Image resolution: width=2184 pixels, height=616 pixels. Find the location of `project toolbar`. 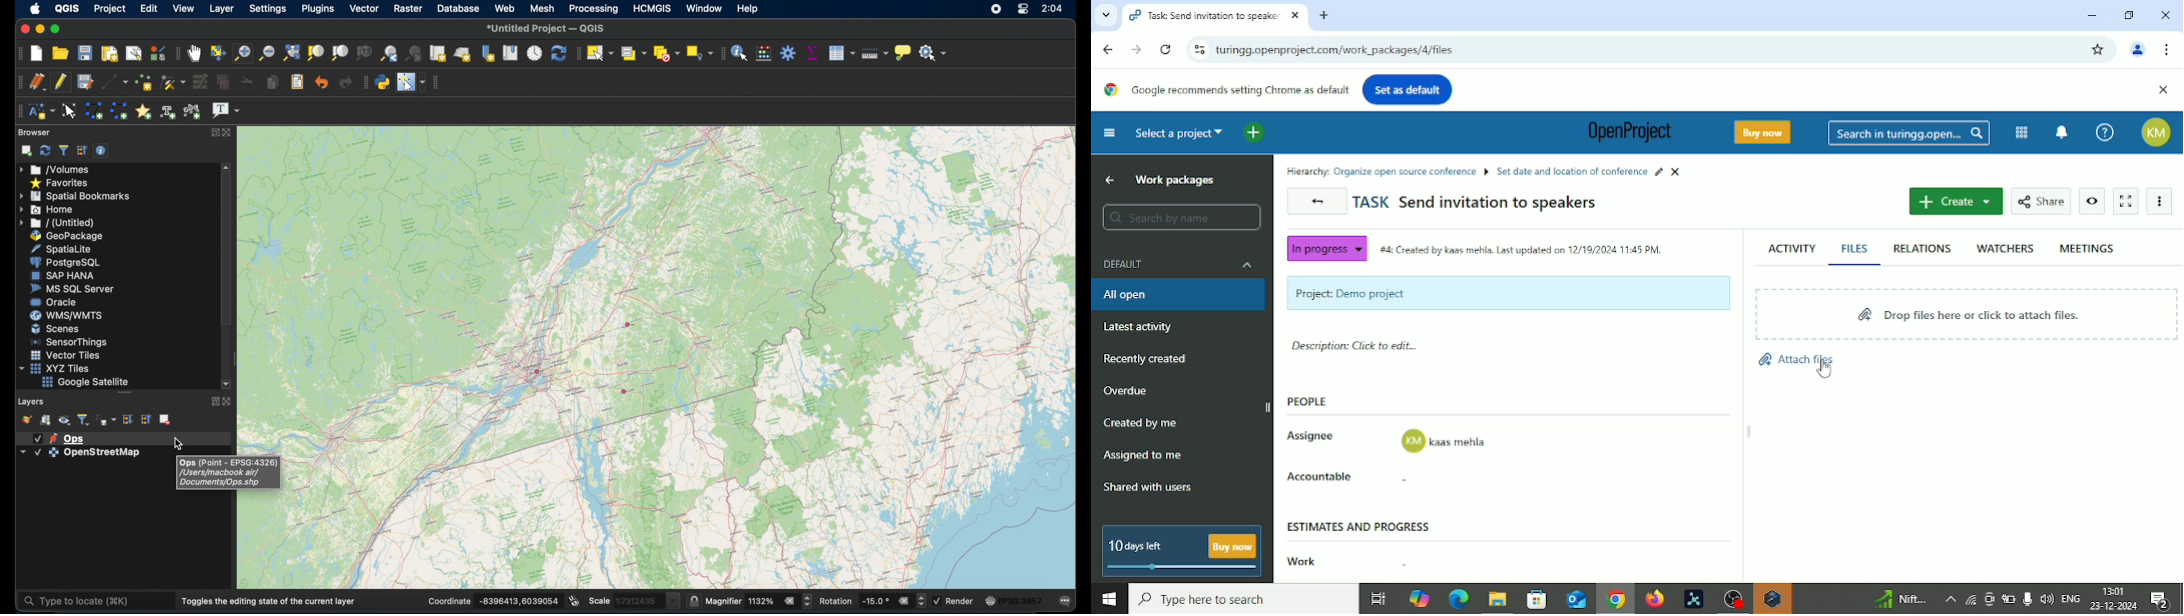

project toolbar is located at coordinates (18, 55).